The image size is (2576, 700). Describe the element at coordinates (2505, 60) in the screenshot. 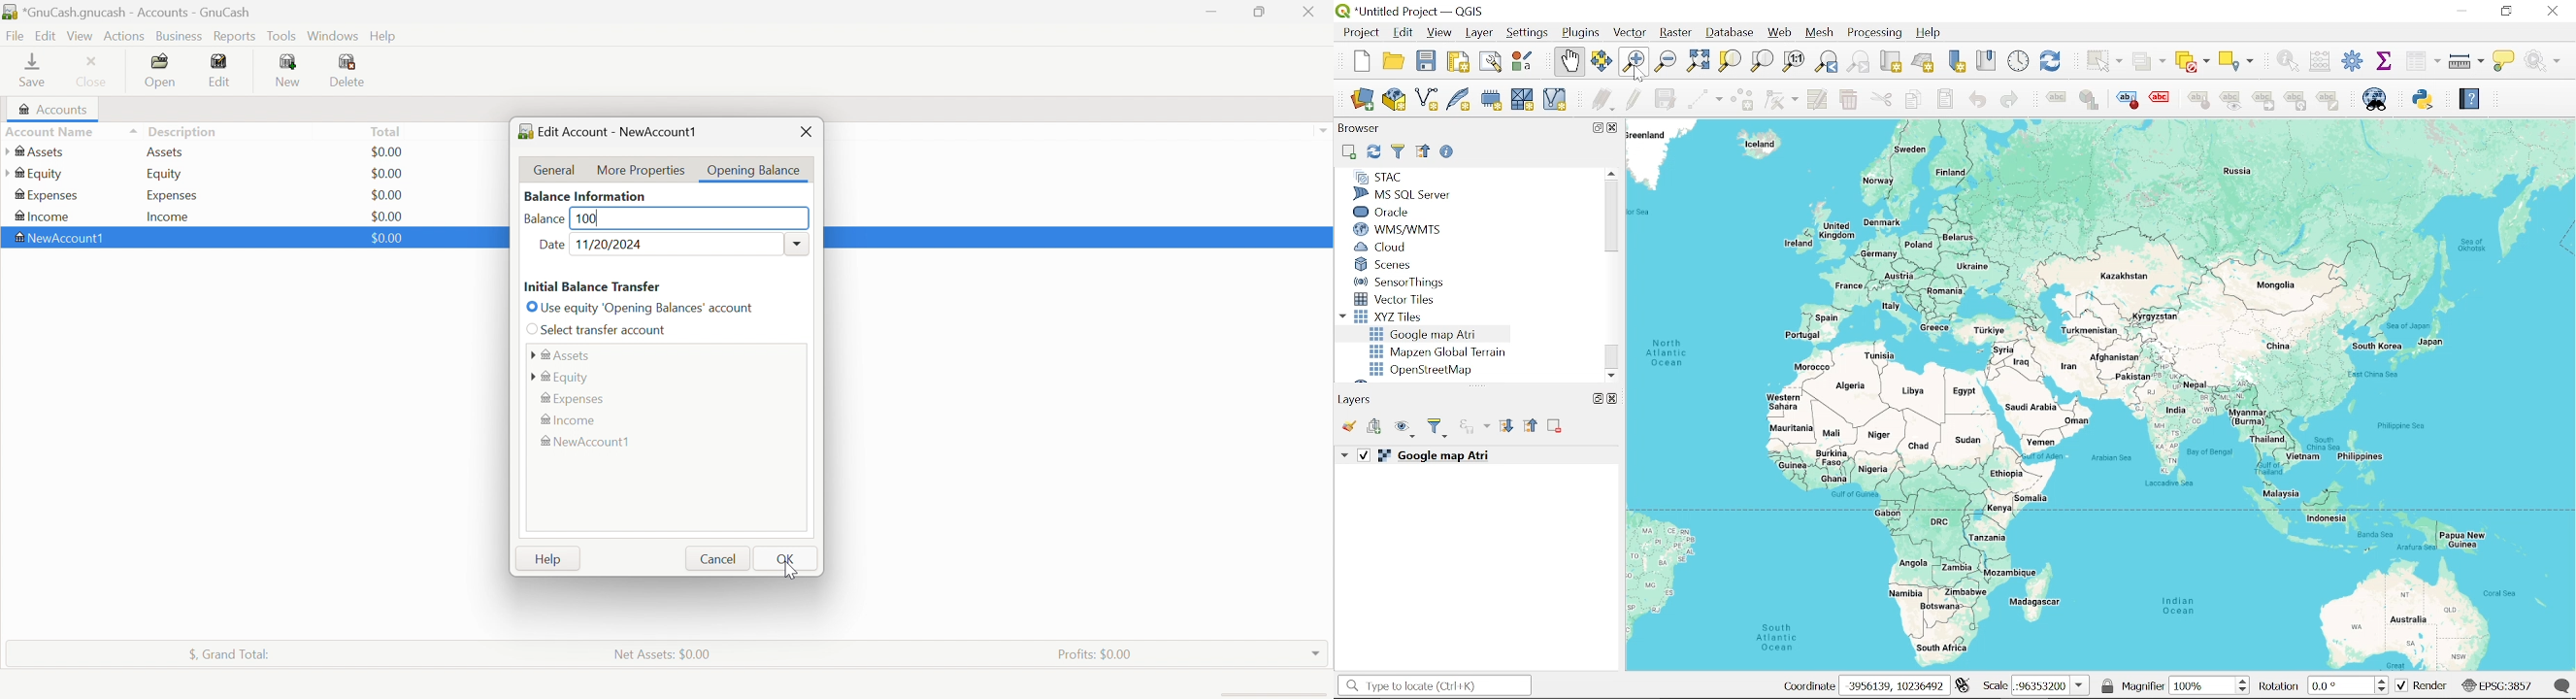

I see `Show map tips` at that location.